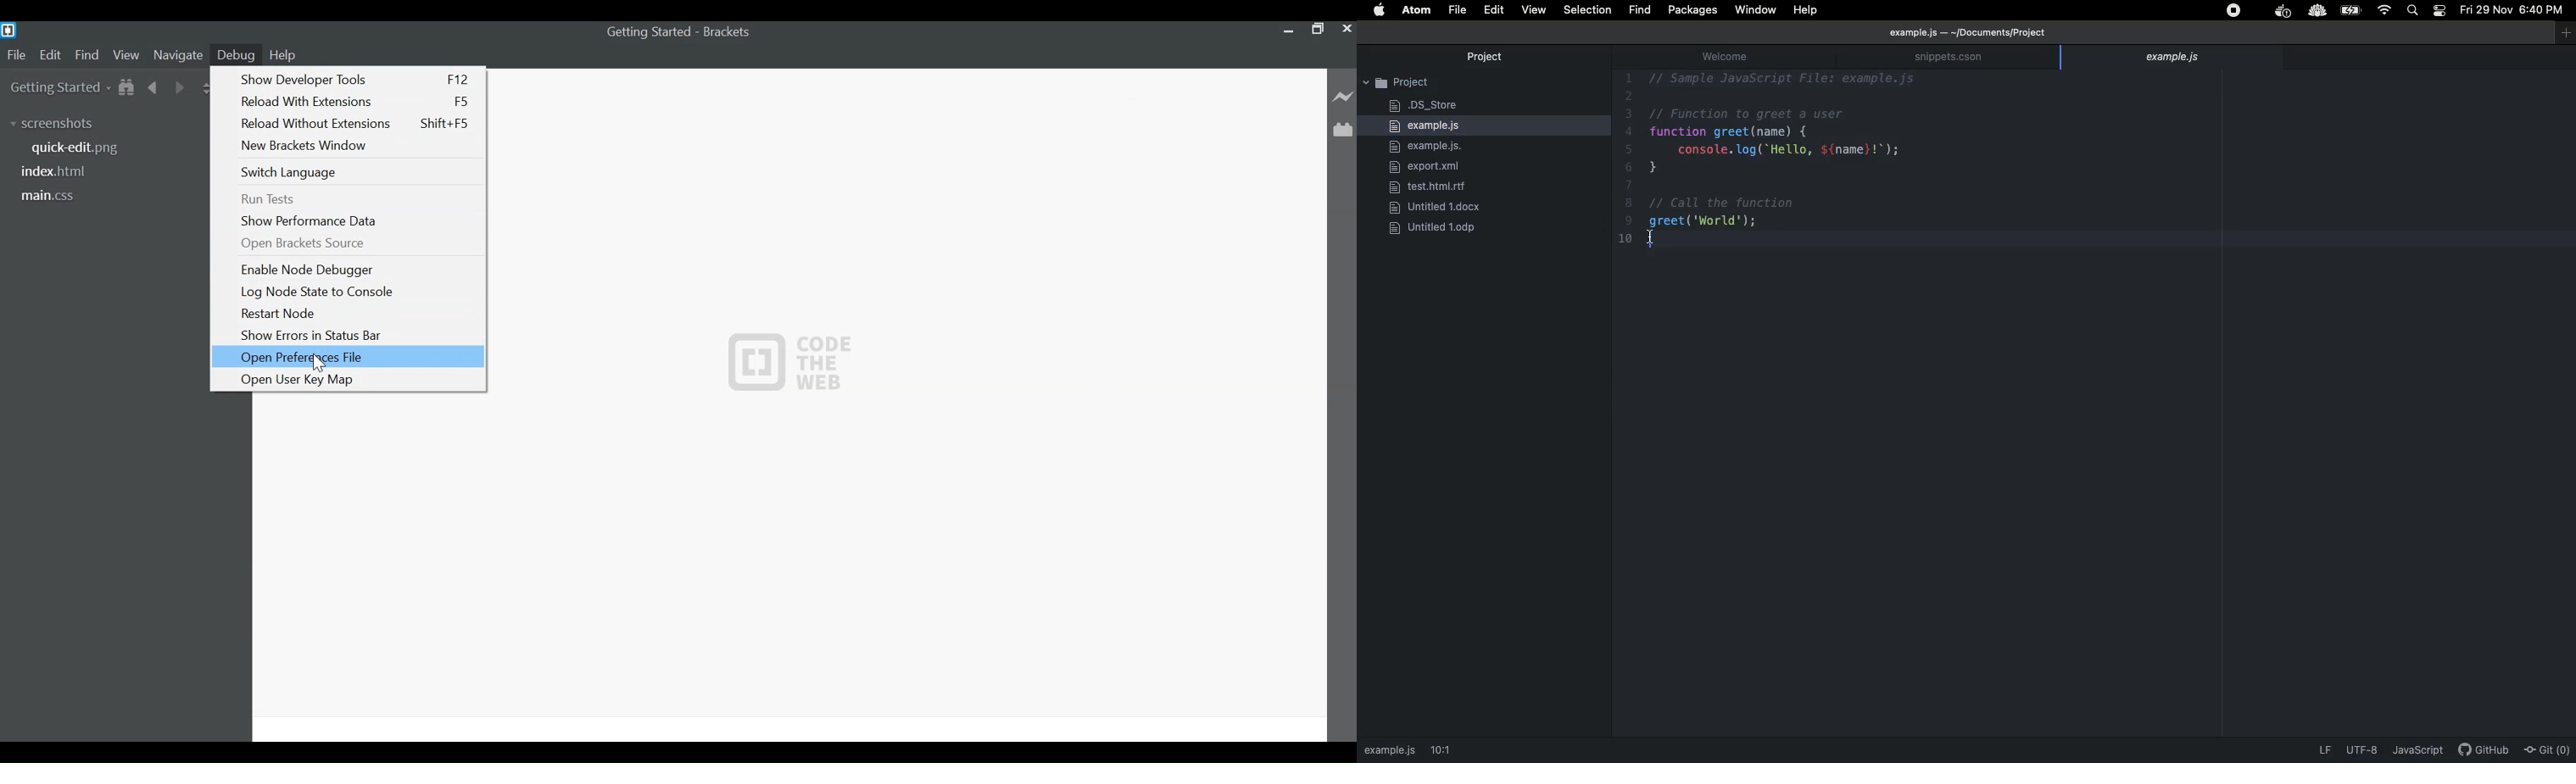  Describe the element at coordinates (2239, 10) in the screenshot. I see `Extensions` at that location.